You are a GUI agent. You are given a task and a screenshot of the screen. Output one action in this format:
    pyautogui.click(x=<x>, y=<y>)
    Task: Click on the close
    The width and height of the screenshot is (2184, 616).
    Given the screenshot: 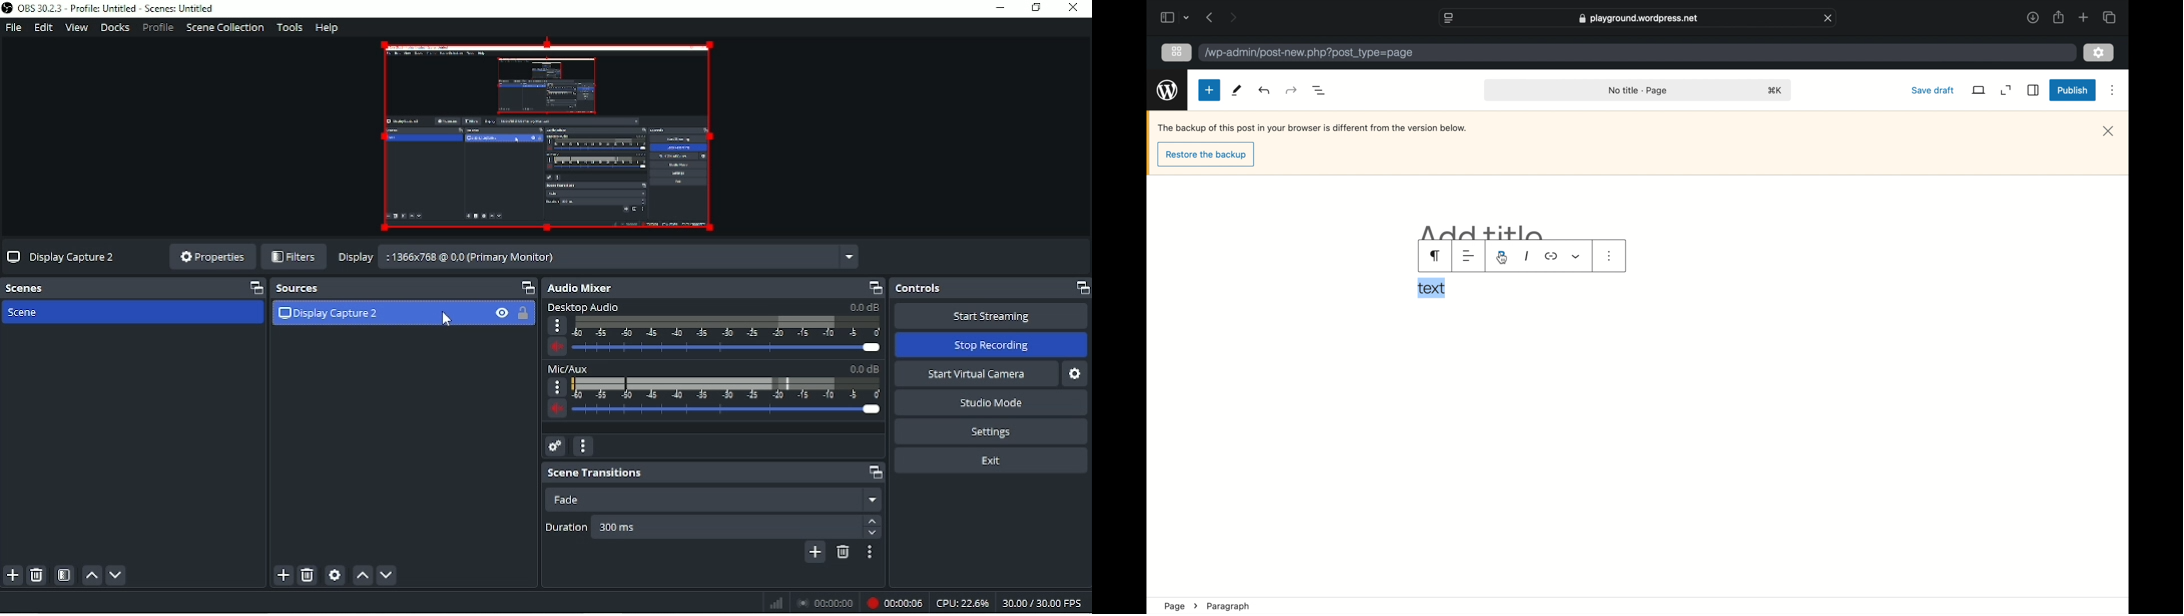 What is the action you would take?
    pyautogui.click(x=2109, y=131)
    